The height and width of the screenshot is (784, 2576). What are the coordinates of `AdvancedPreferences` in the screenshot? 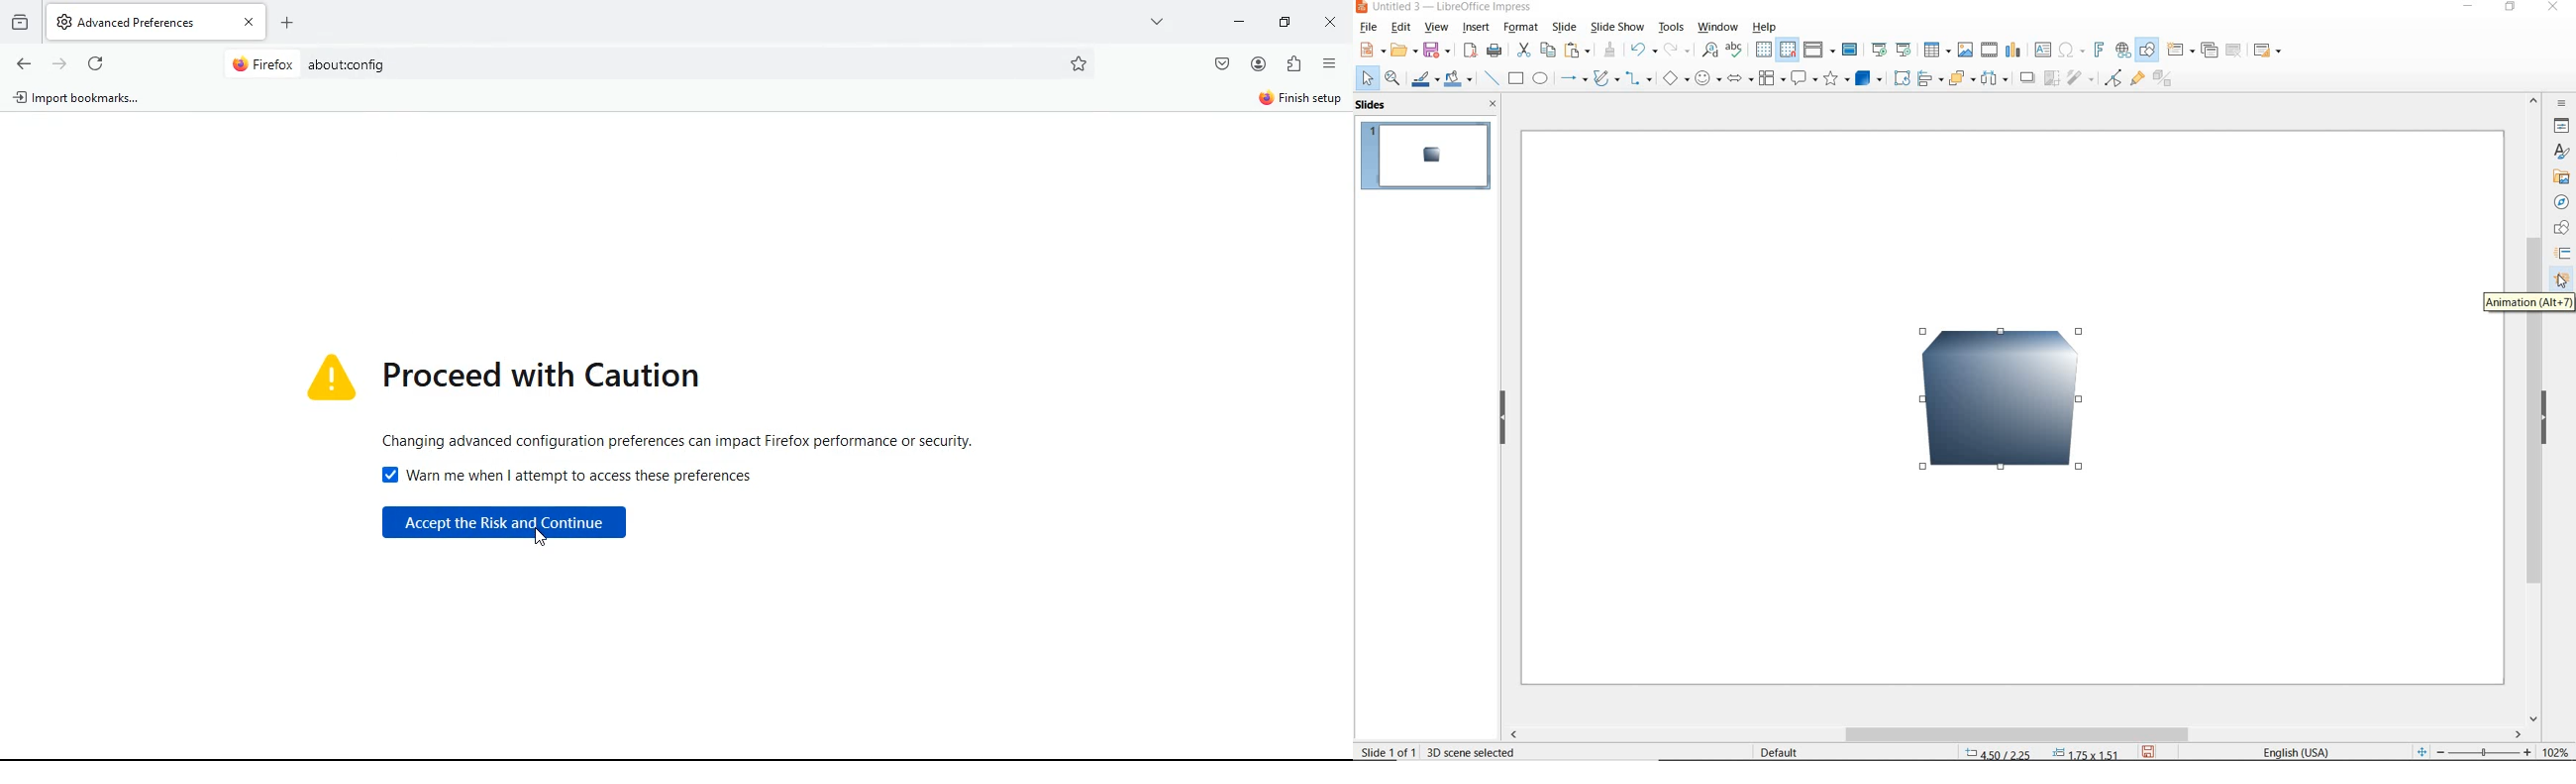 It's located at (158, 21).